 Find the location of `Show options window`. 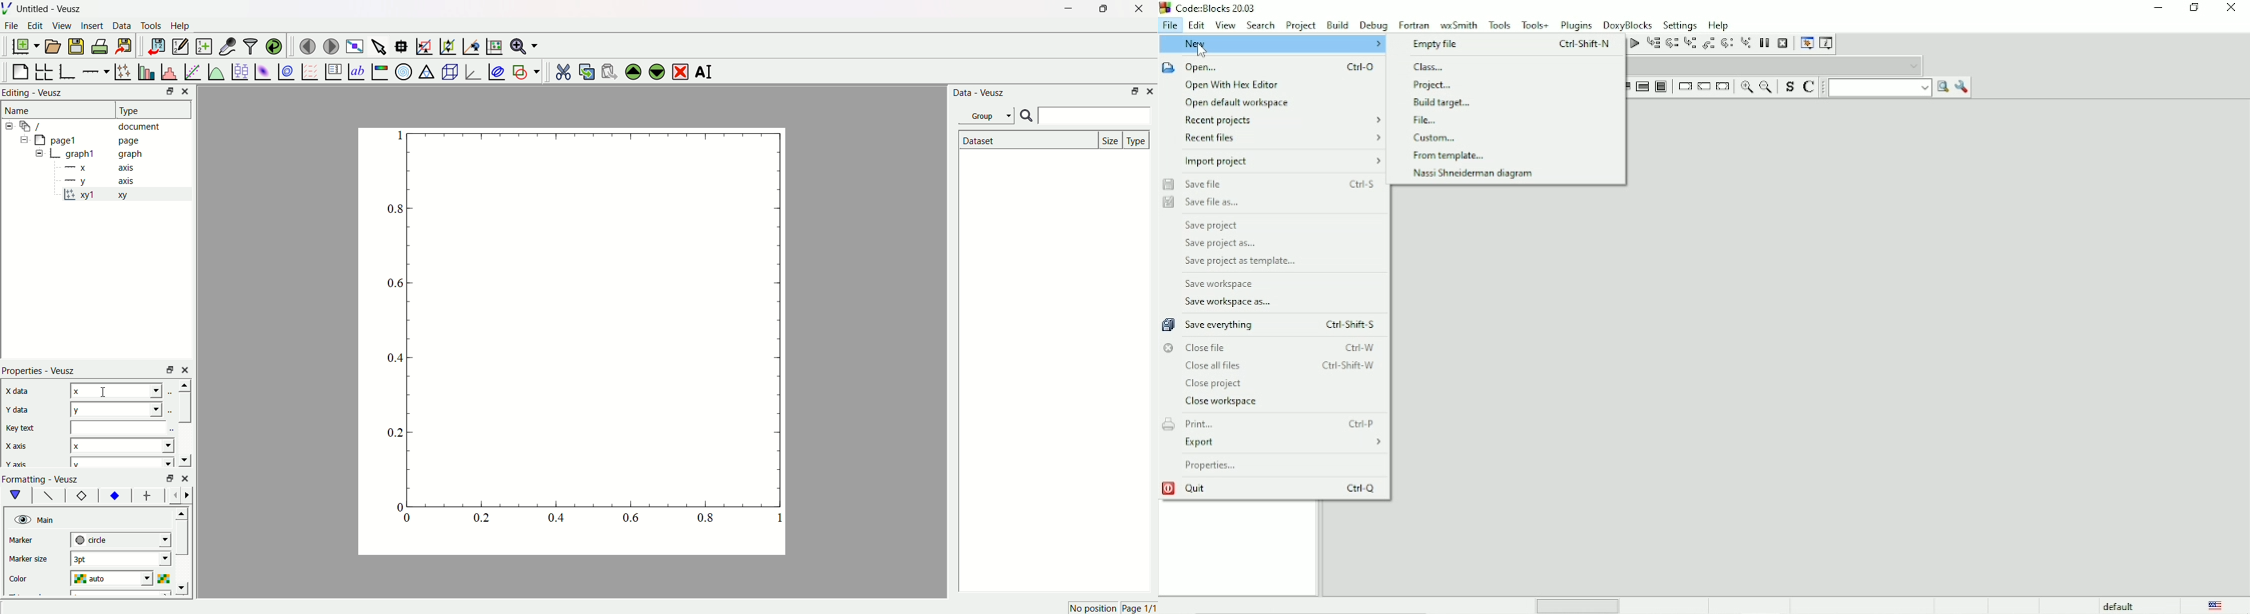

Show options window is located at coordinates (1962, 87).